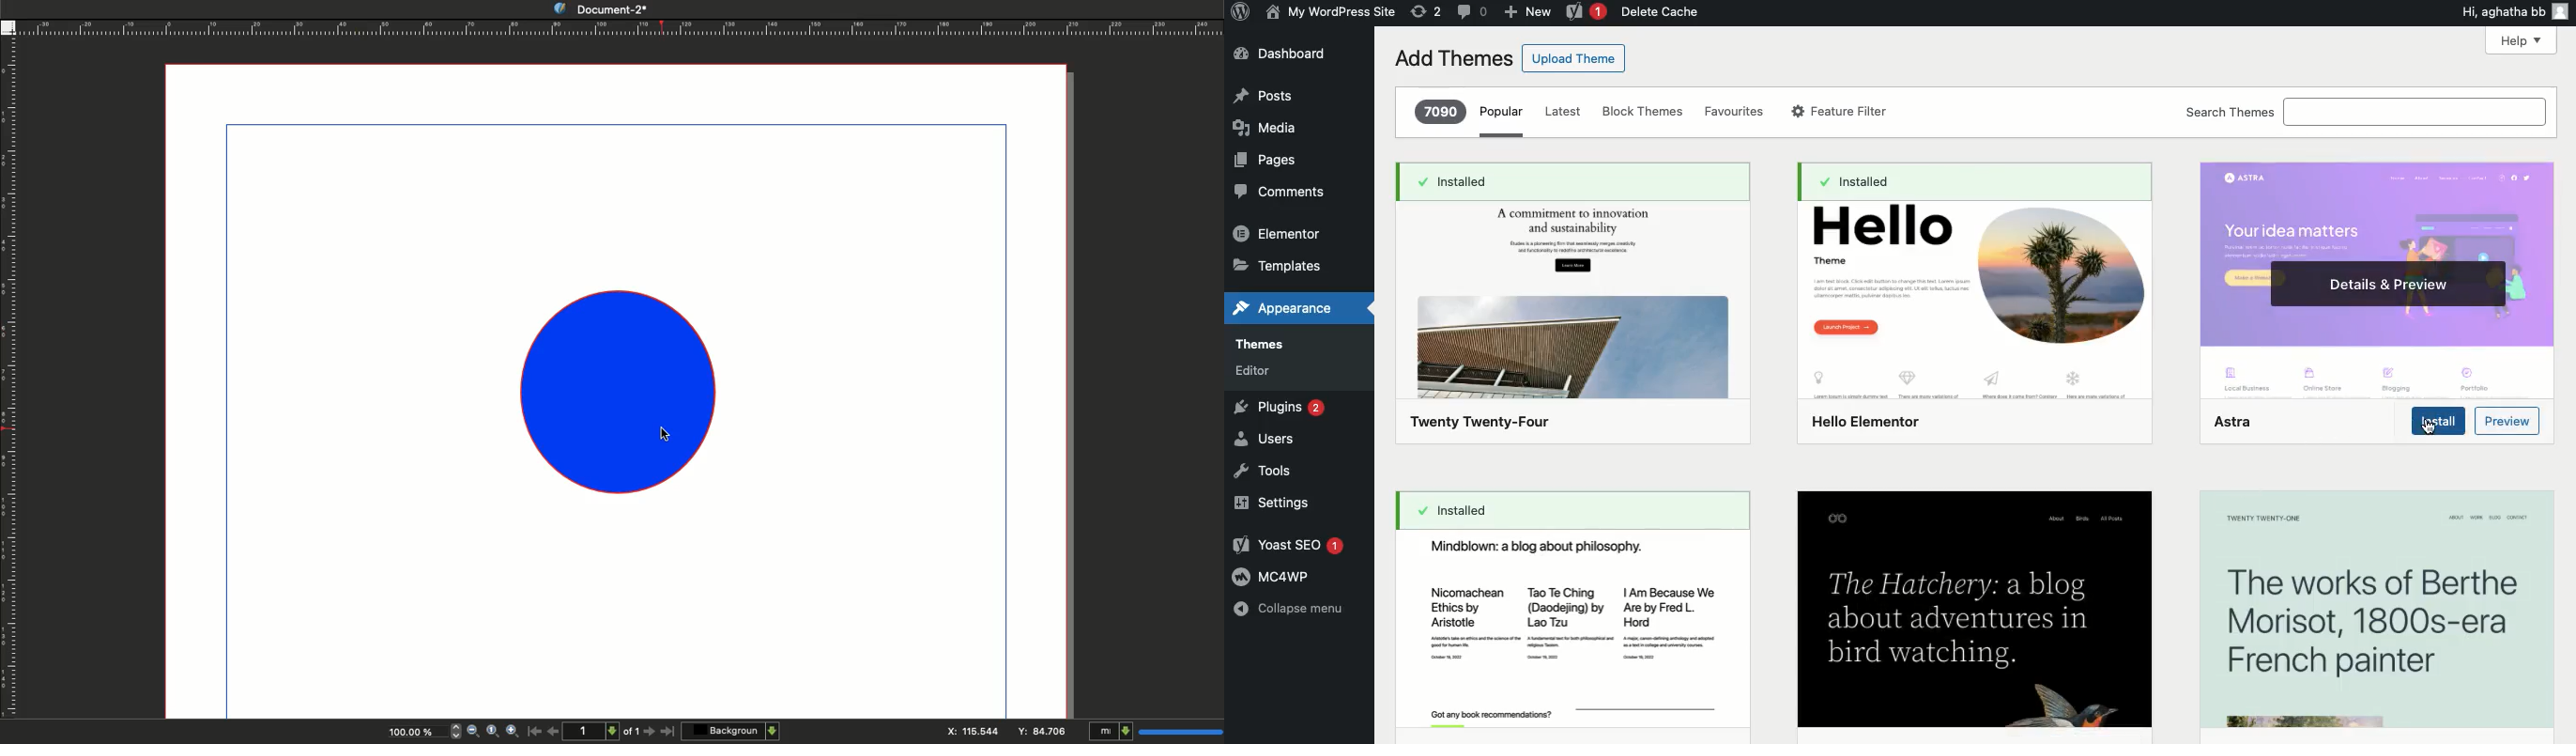 Image resolution: width=2576 pixels, height=756 pixels. Describe the element at coordinates (1428, 10) in the screenshot. I see `Revision` at that location.